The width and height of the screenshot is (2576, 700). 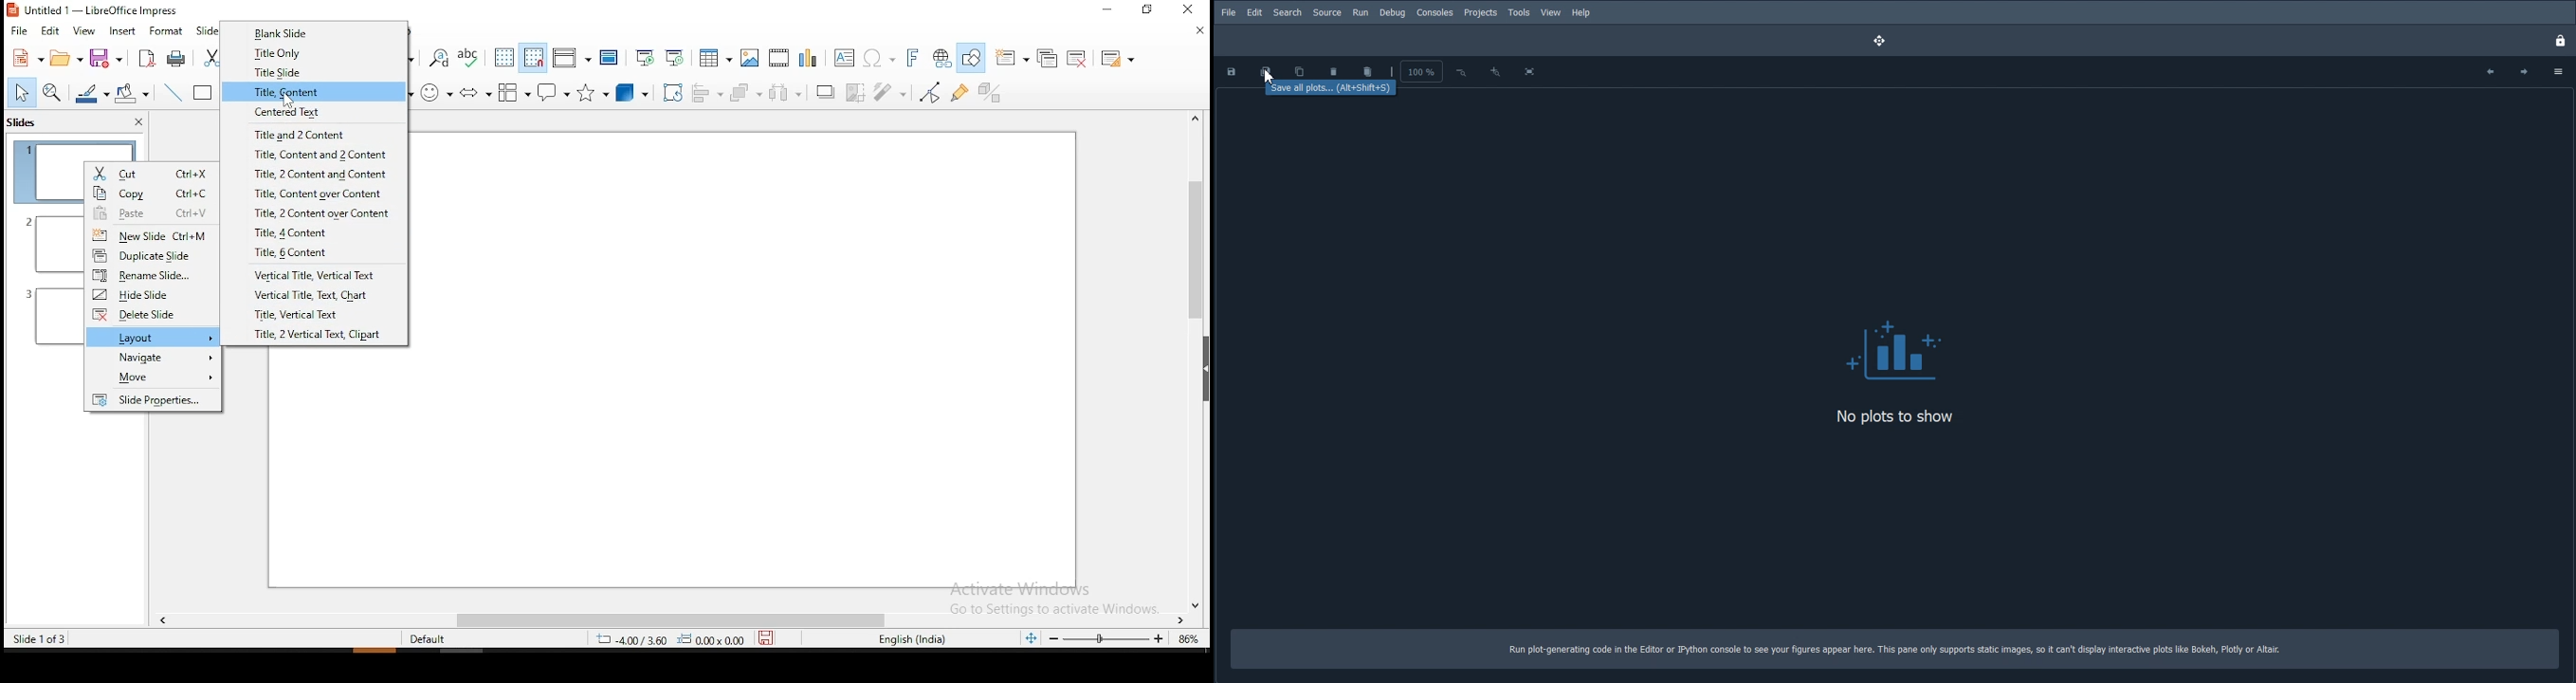 I want to click on Source, so click(x=1327, y=12).